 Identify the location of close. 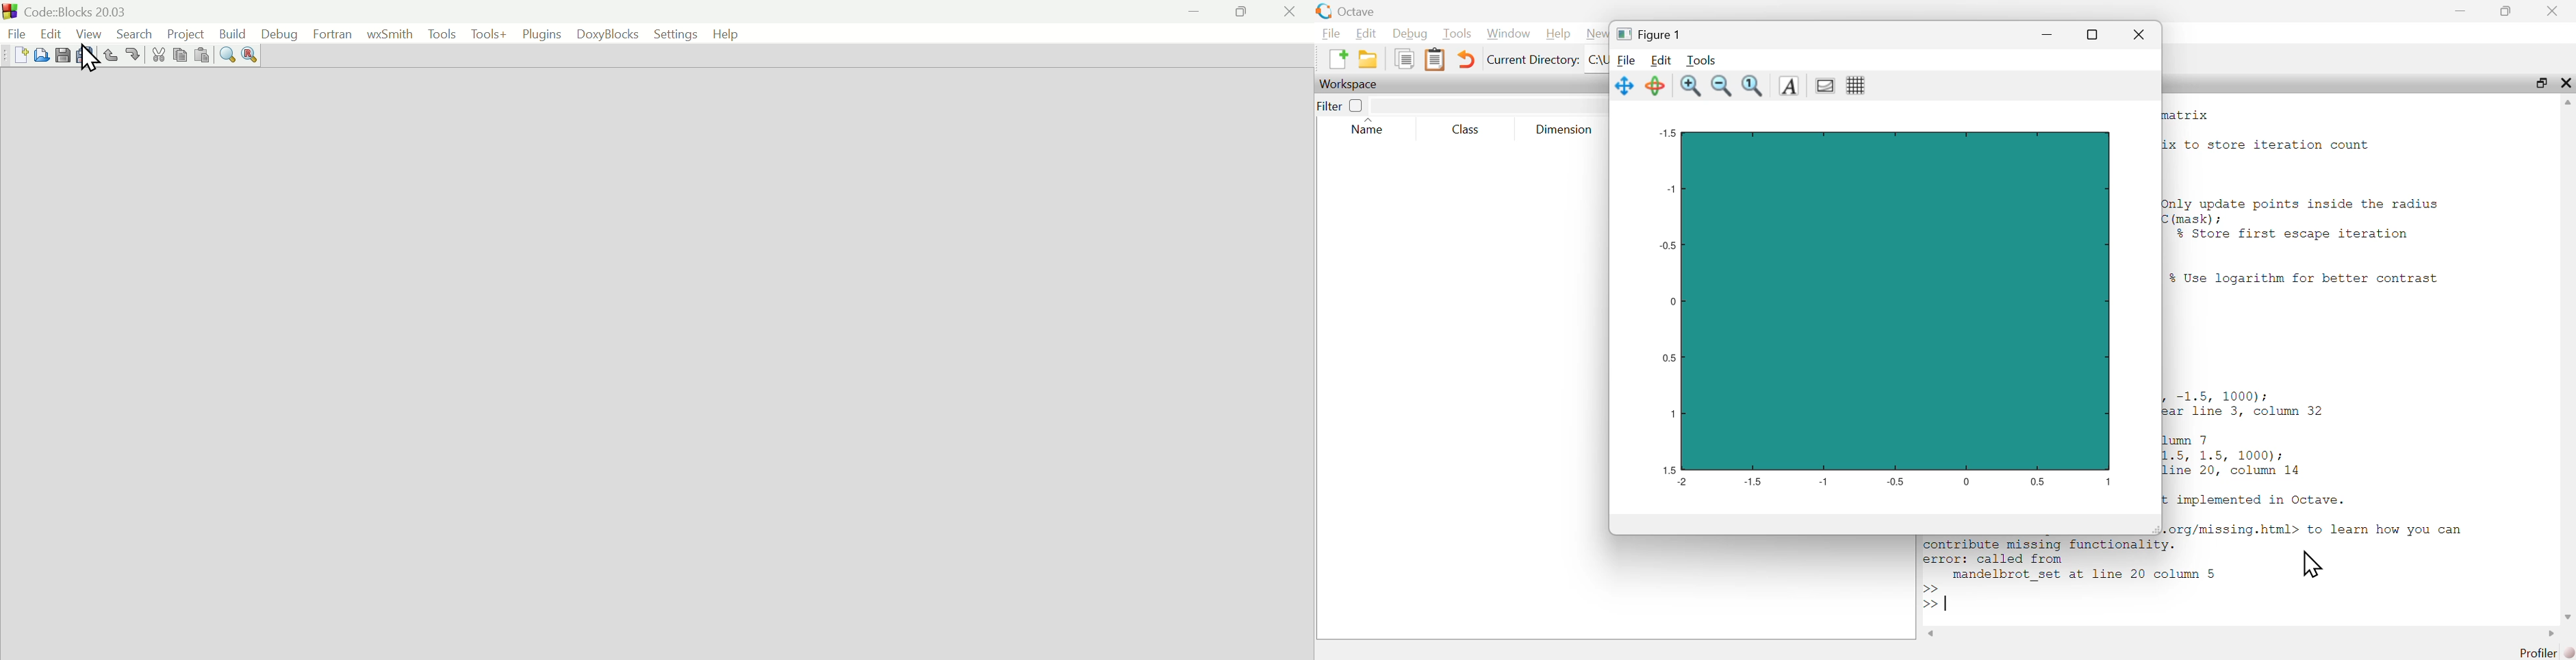
(2565, 84).